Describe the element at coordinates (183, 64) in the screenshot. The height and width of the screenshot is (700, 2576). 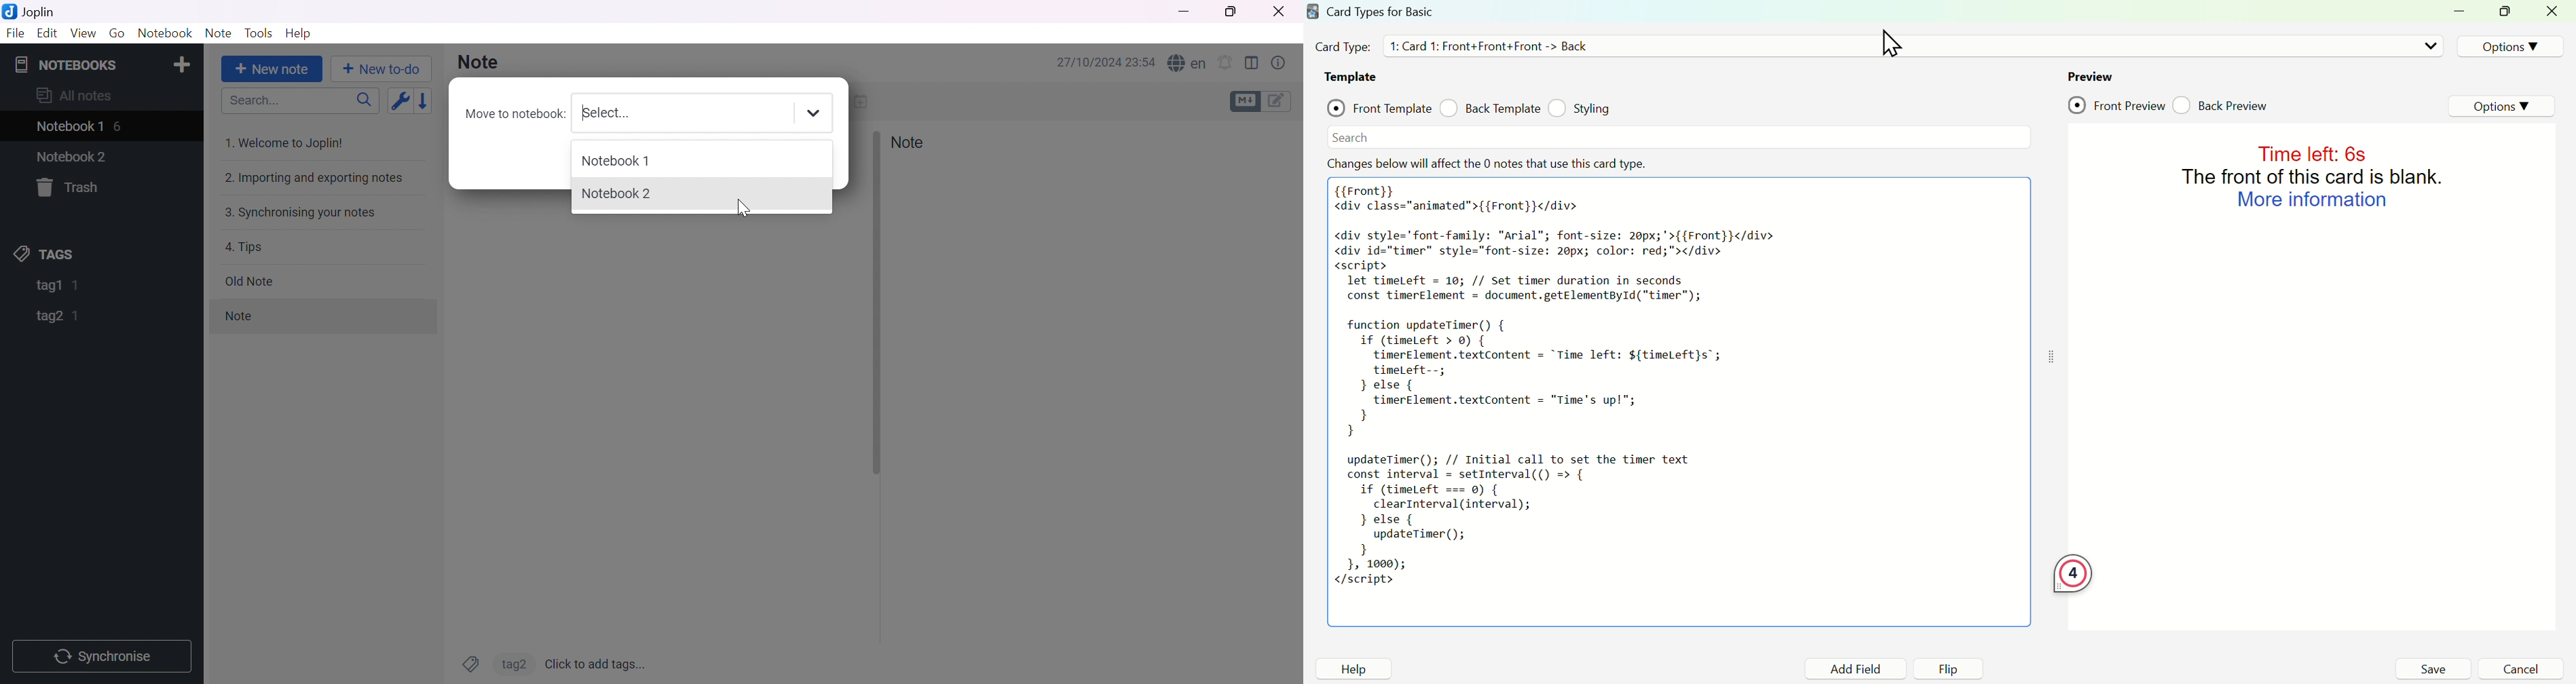
I see `Add notebook` at that location.